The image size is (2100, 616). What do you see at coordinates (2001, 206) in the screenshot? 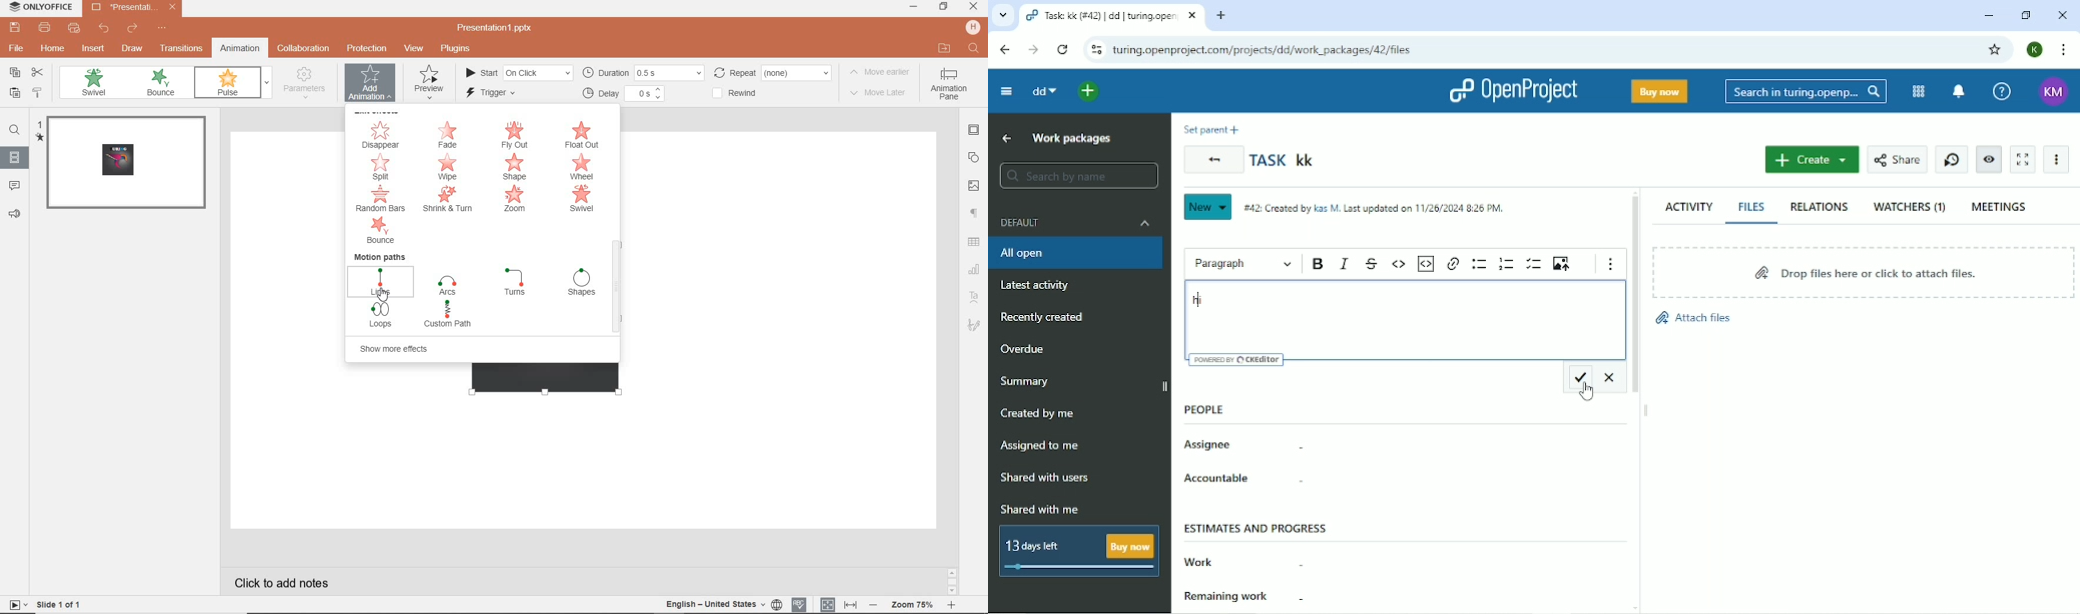
I see `Meetings` at bounding box center [2001, 206].